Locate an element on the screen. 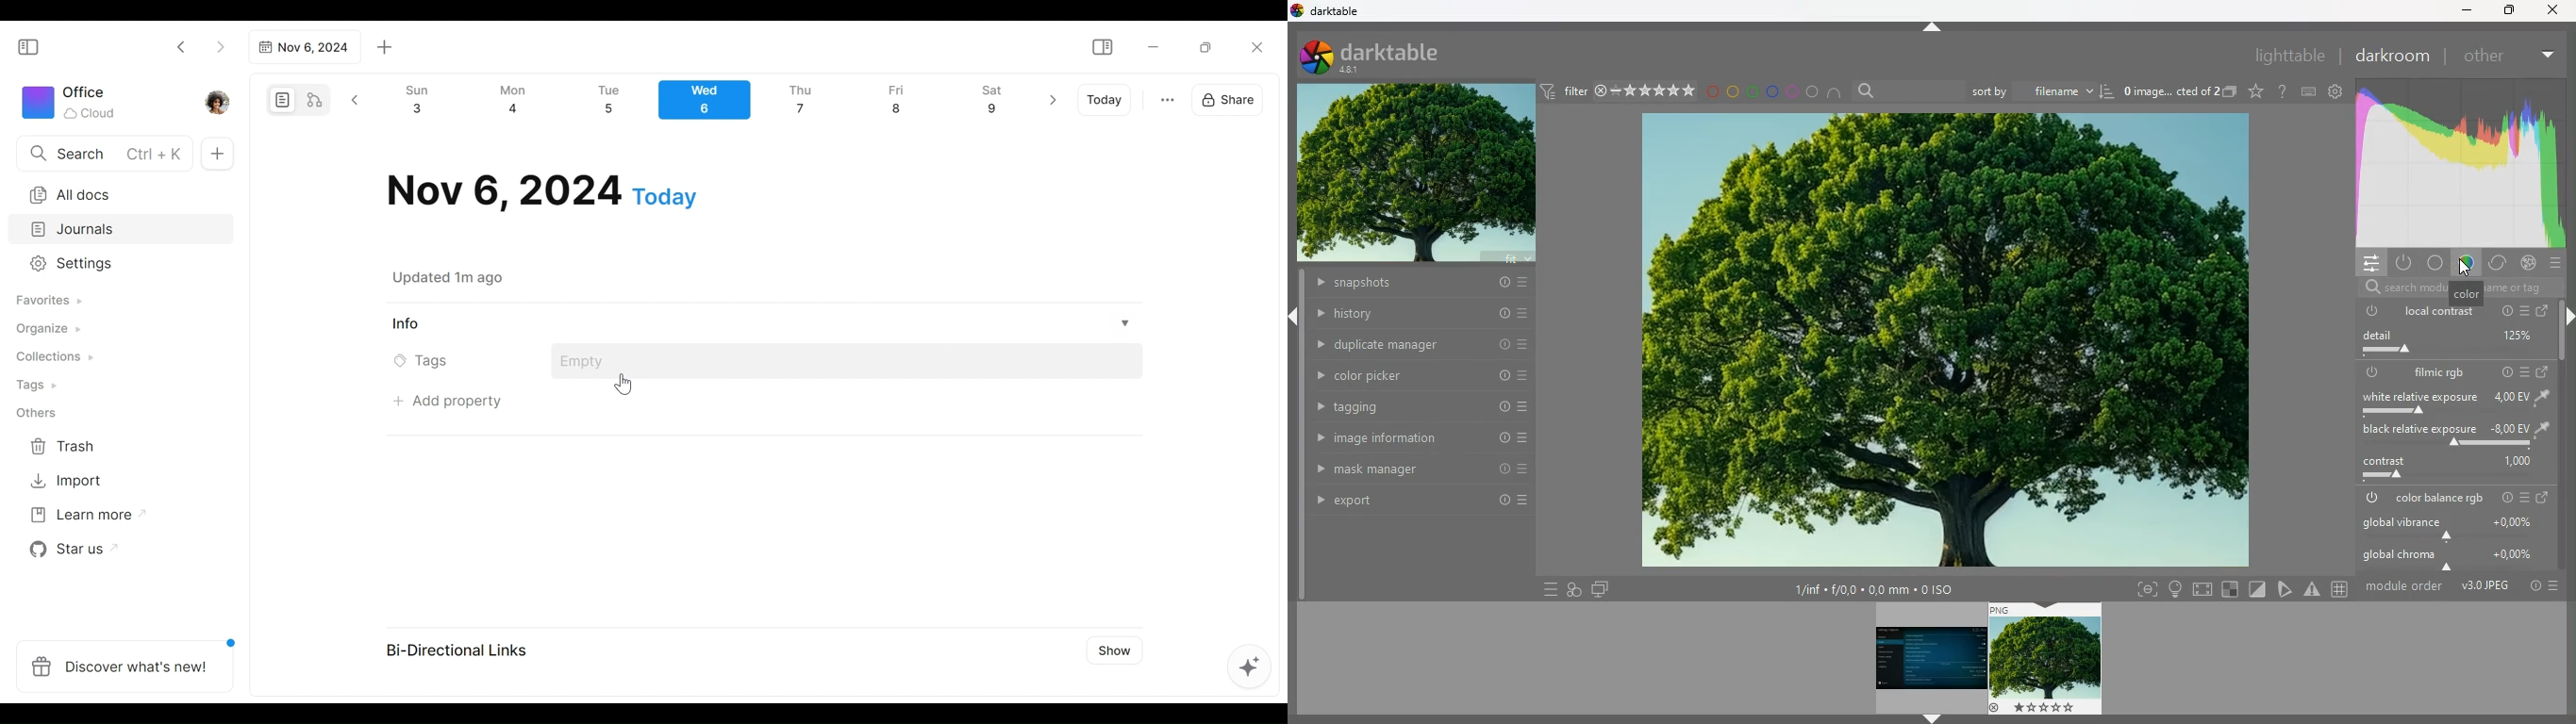 This screenshot has width=2576, height=728. divide is located at coordinates (2259, 588).